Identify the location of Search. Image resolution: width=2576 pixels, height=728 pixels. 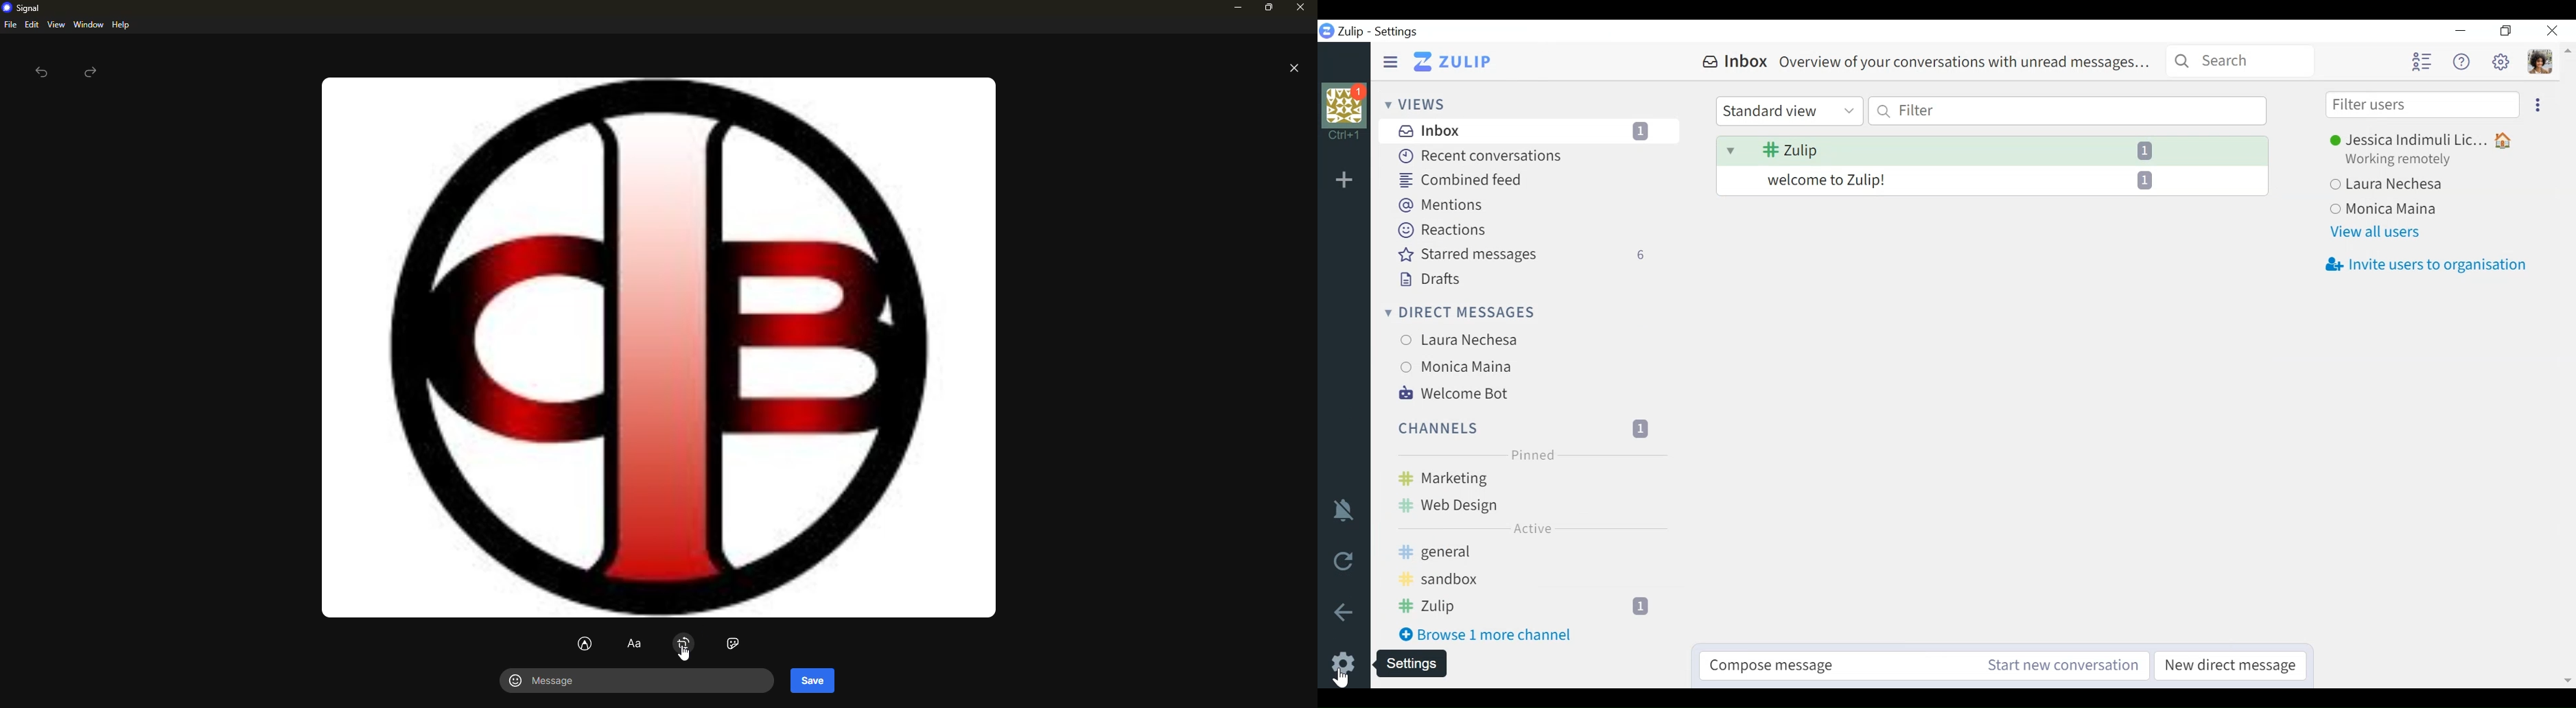
(2241, 60).